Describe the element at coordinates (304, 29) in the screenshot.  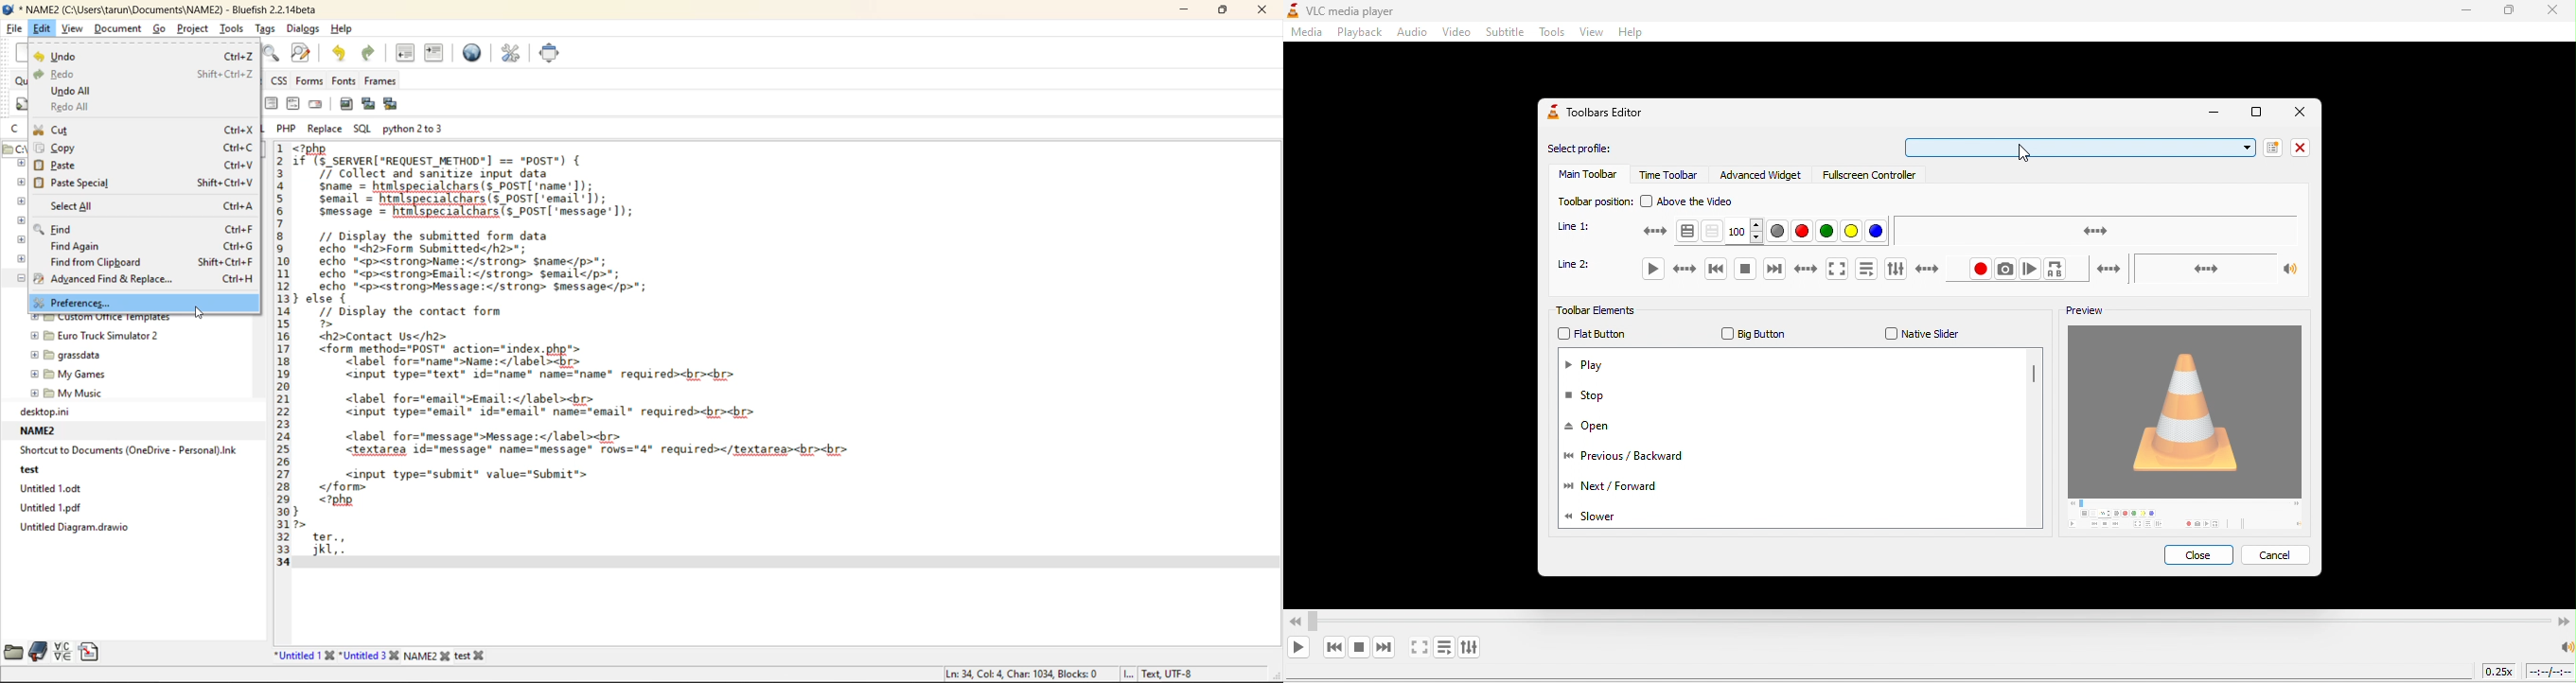
I see `dialogs` at that location.